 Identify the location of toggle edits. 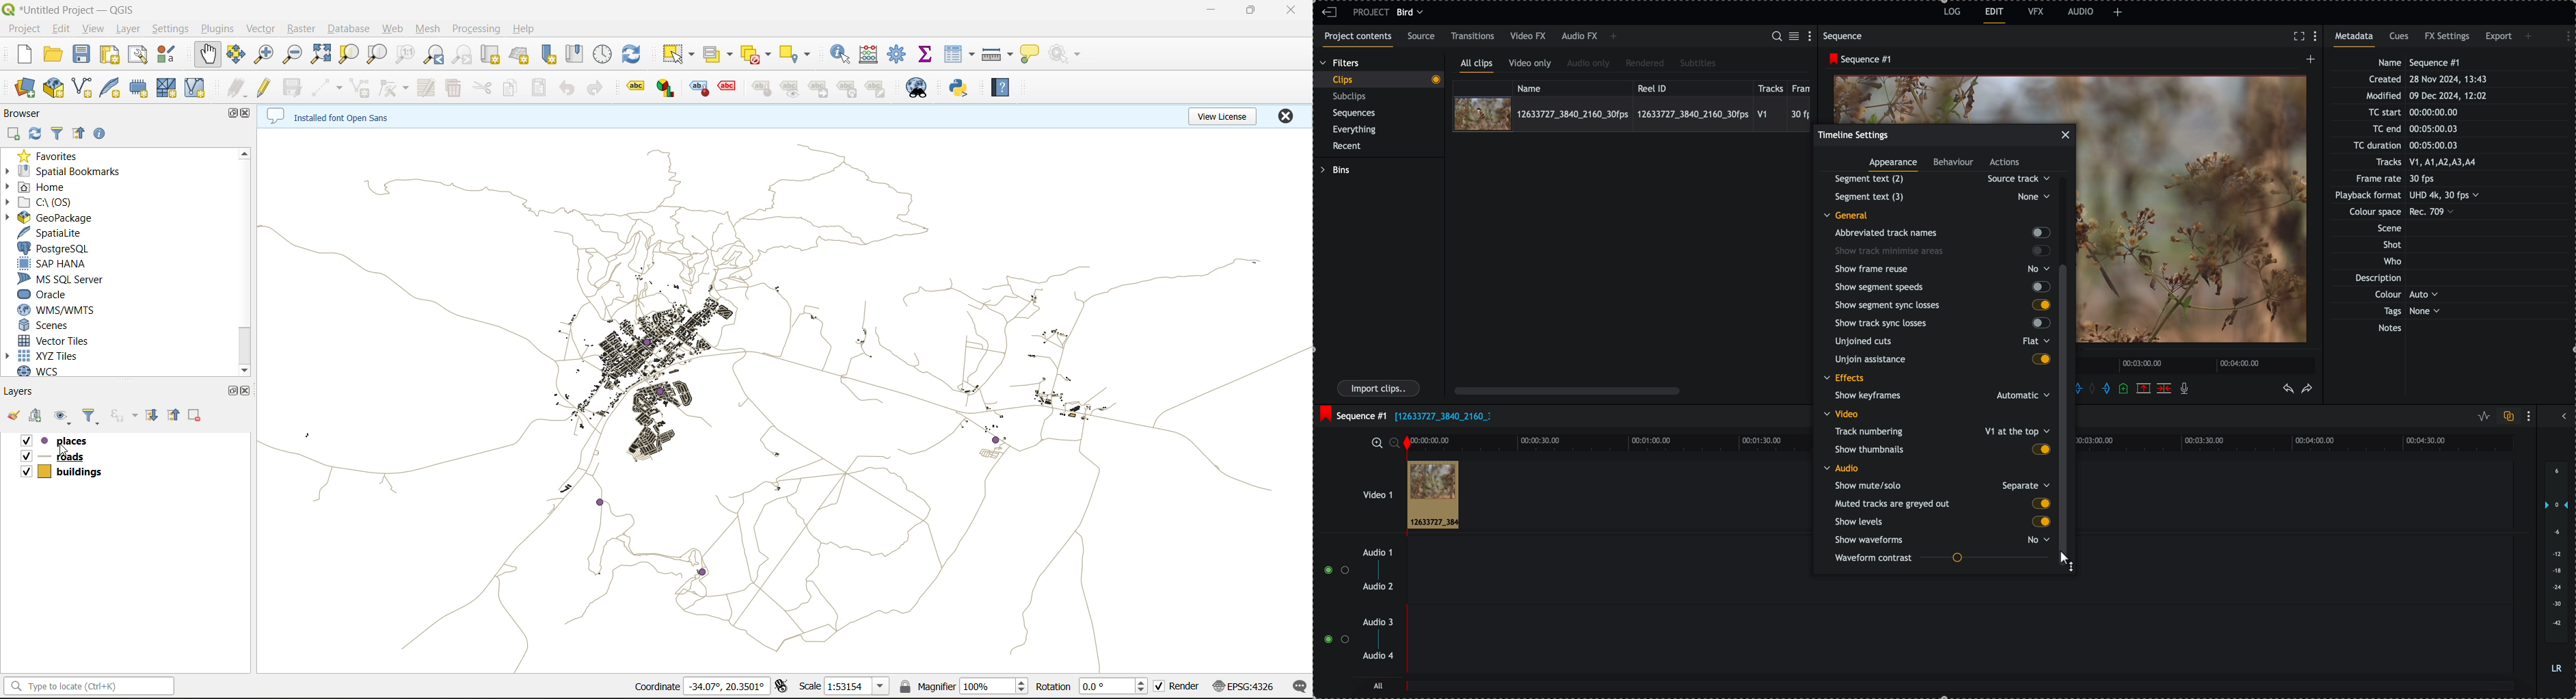
(266, 88).